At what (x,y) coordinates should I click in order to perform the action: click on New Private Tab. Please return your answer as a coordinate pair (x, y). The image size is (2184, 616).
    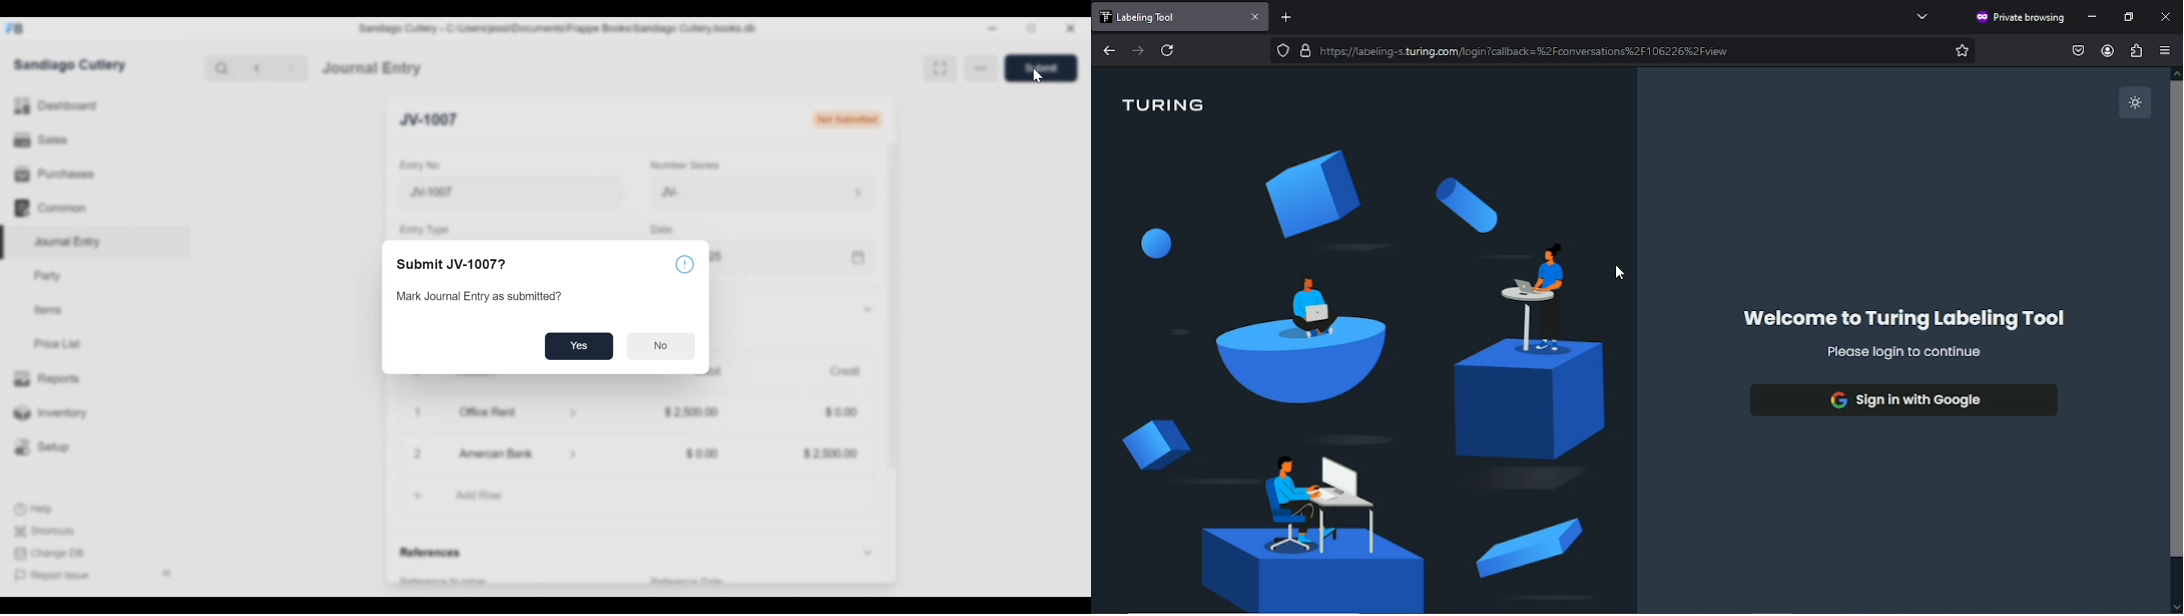
    Looking at the image, I should click on (1166, 16).